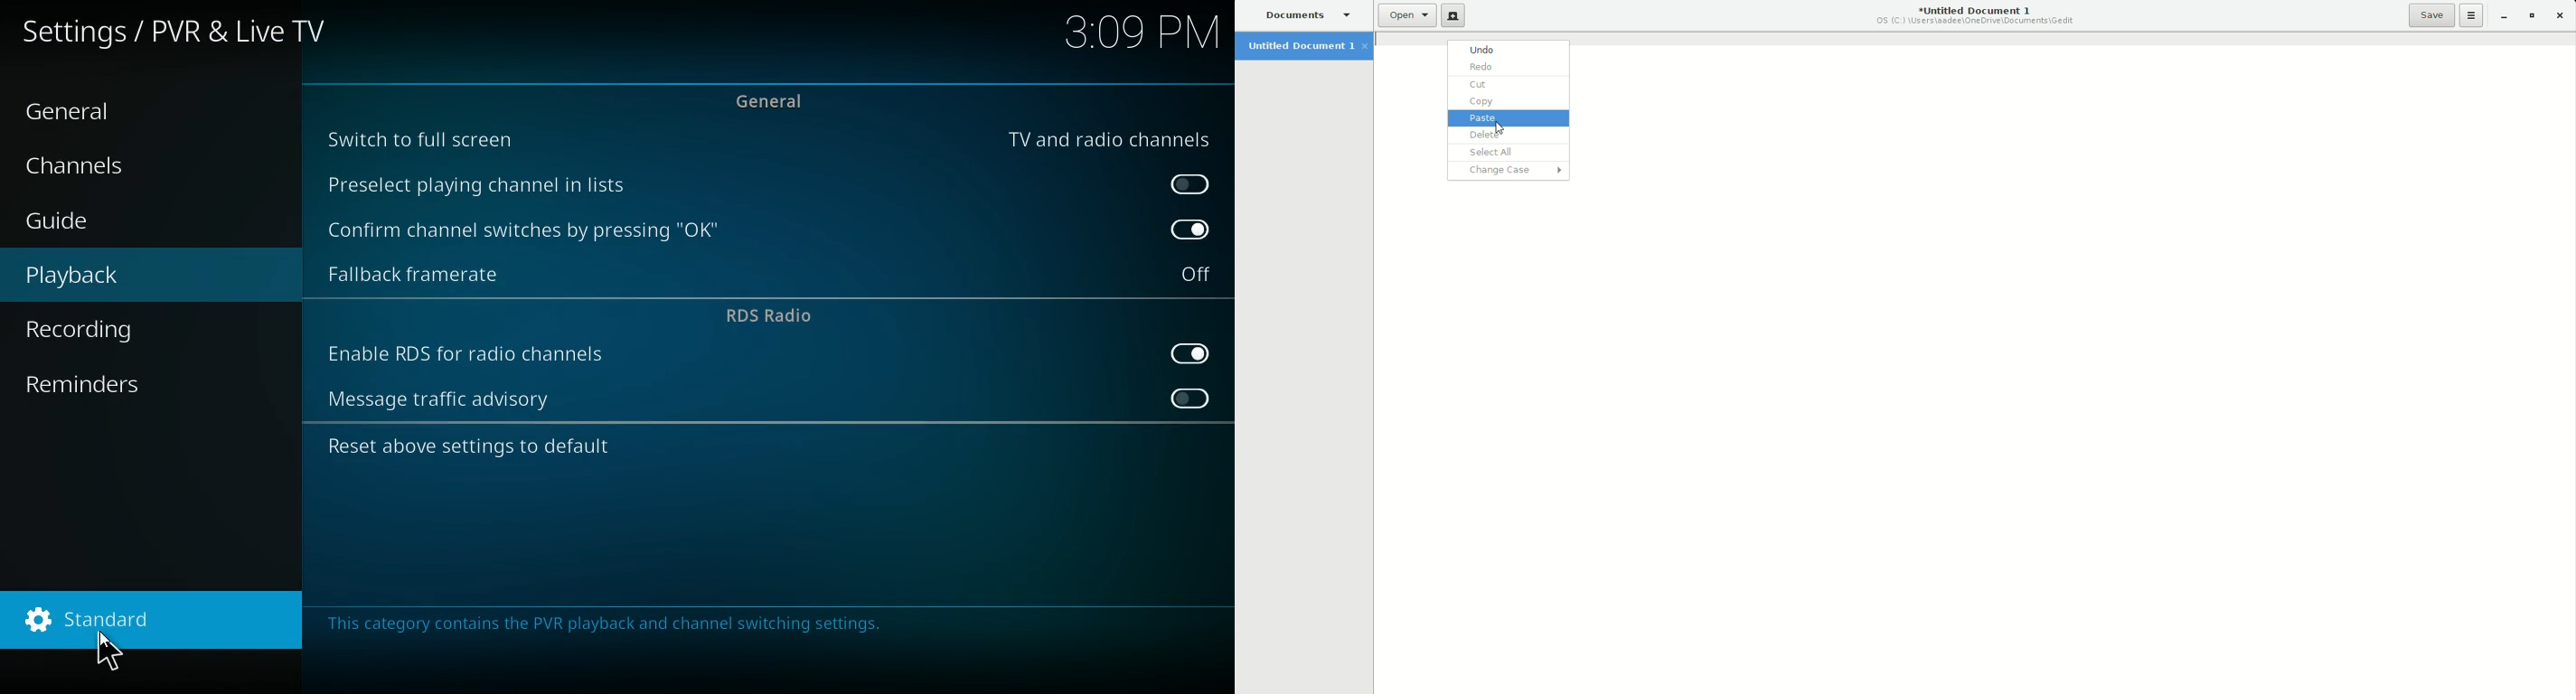  I want to click on confirm switches, so click(531, 231).